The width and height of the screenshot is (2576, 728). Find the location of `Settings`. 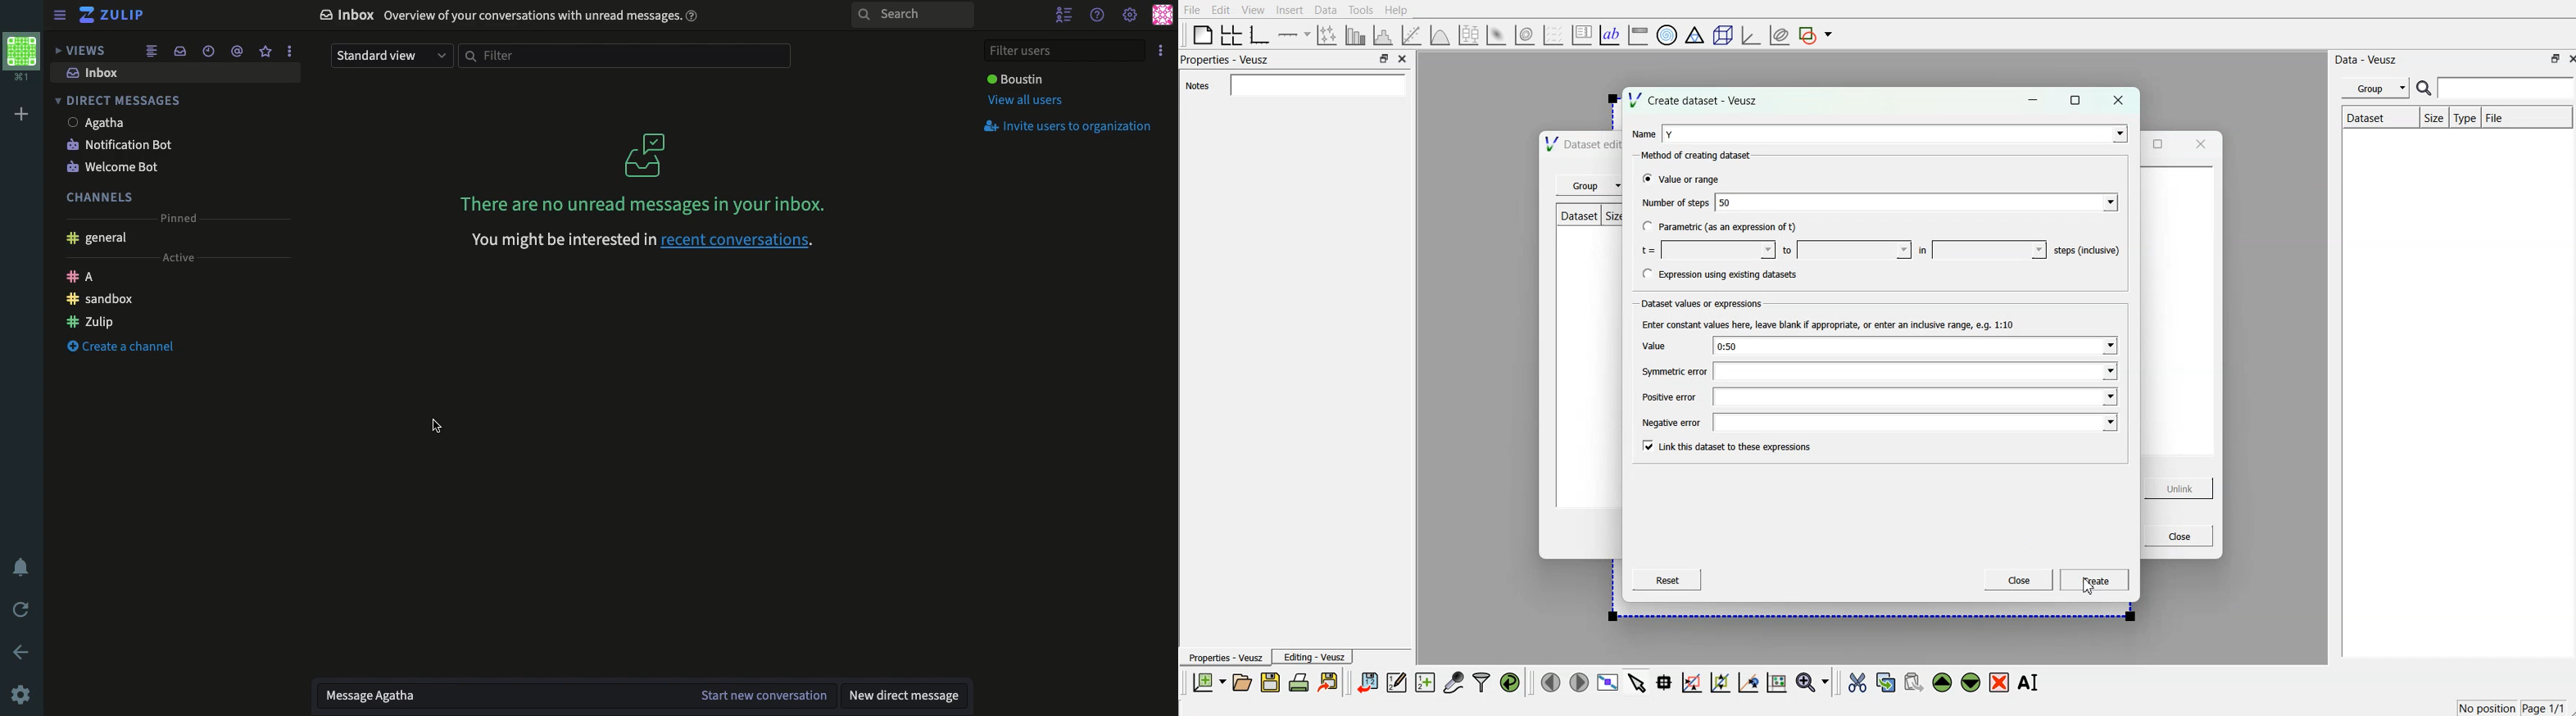

Settings is located at coordinates (1132, 16).